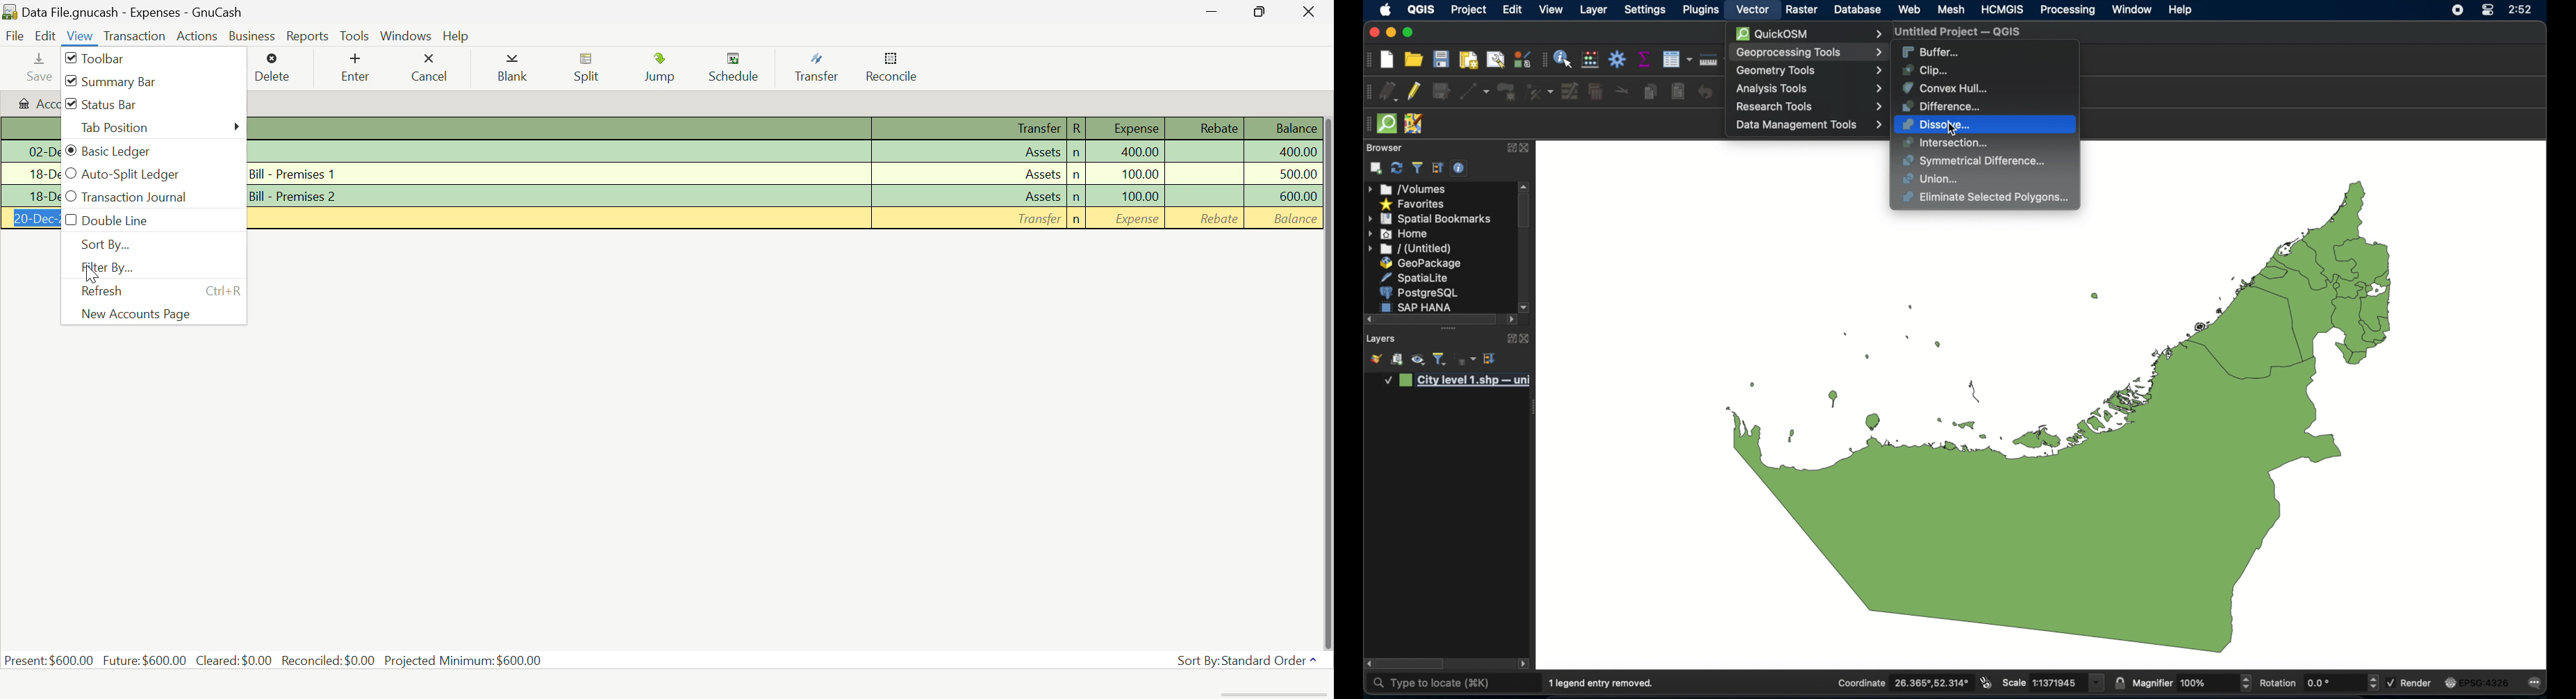  What do you see at coordinates (1807, 52) in the screenshot?
I see `geoprocessing tools` at bounding box center [1807, 52].